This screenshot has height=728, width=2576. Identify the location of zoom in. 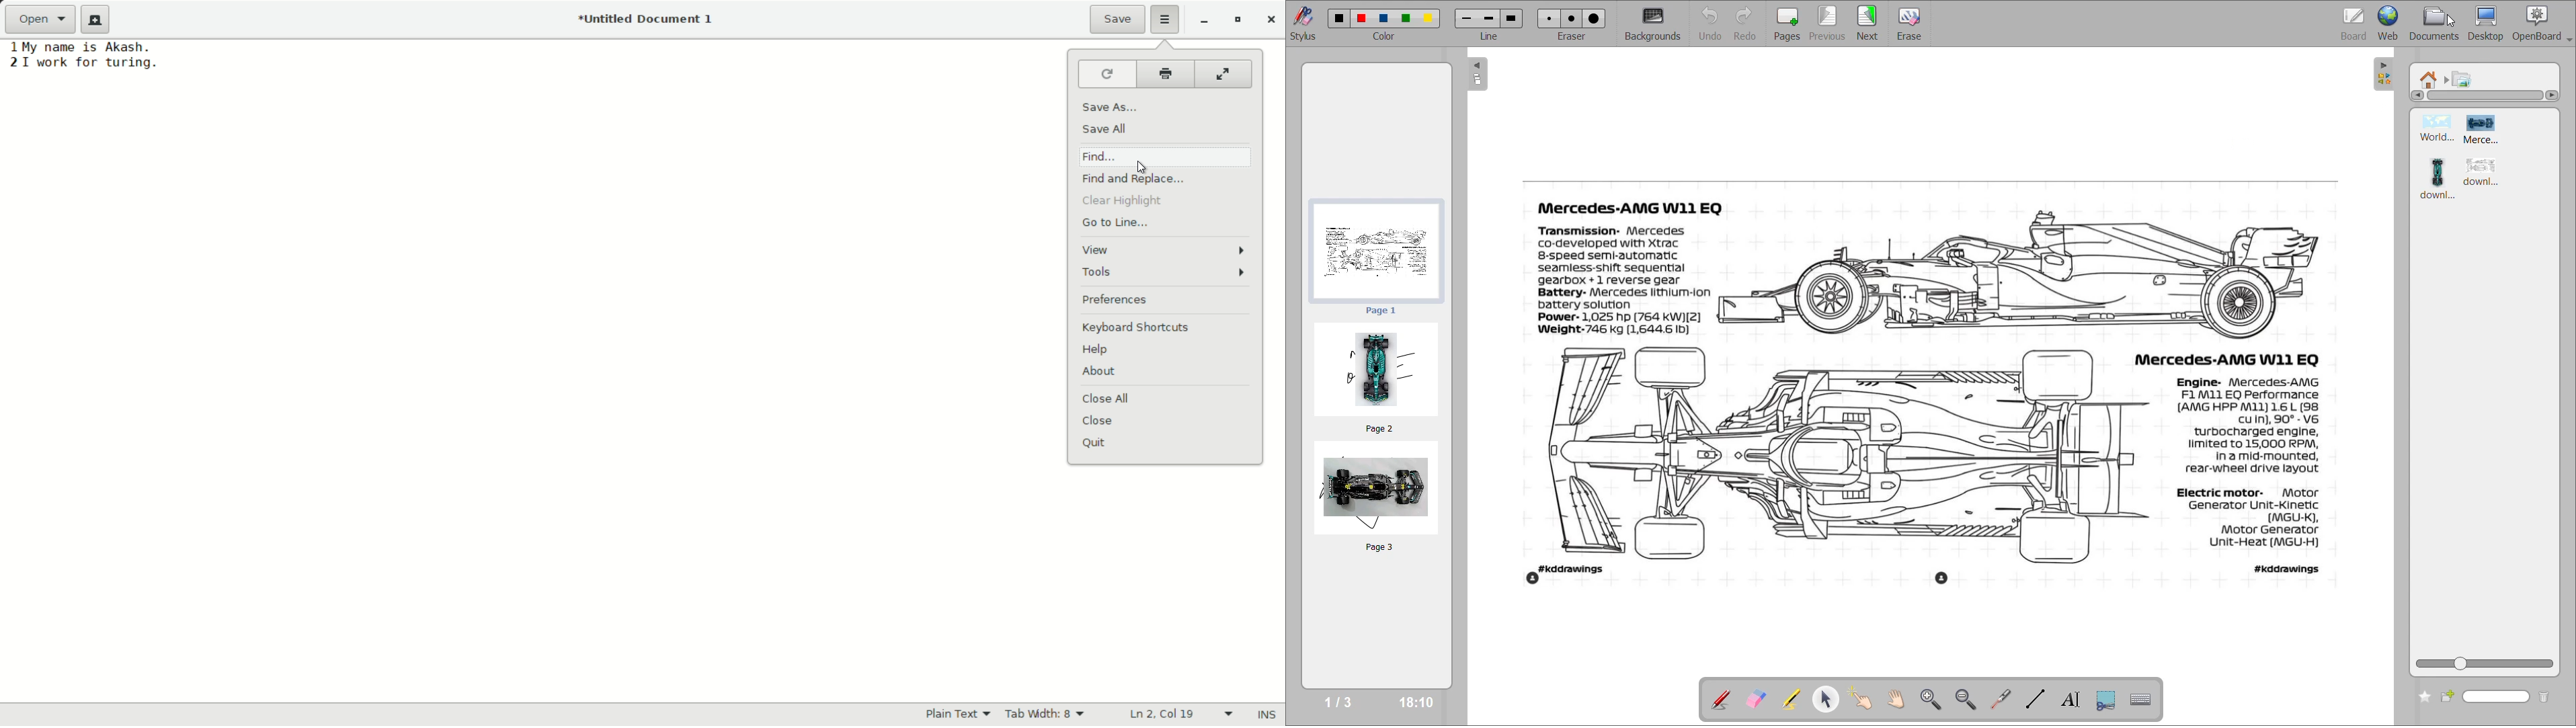
(1933, 700).